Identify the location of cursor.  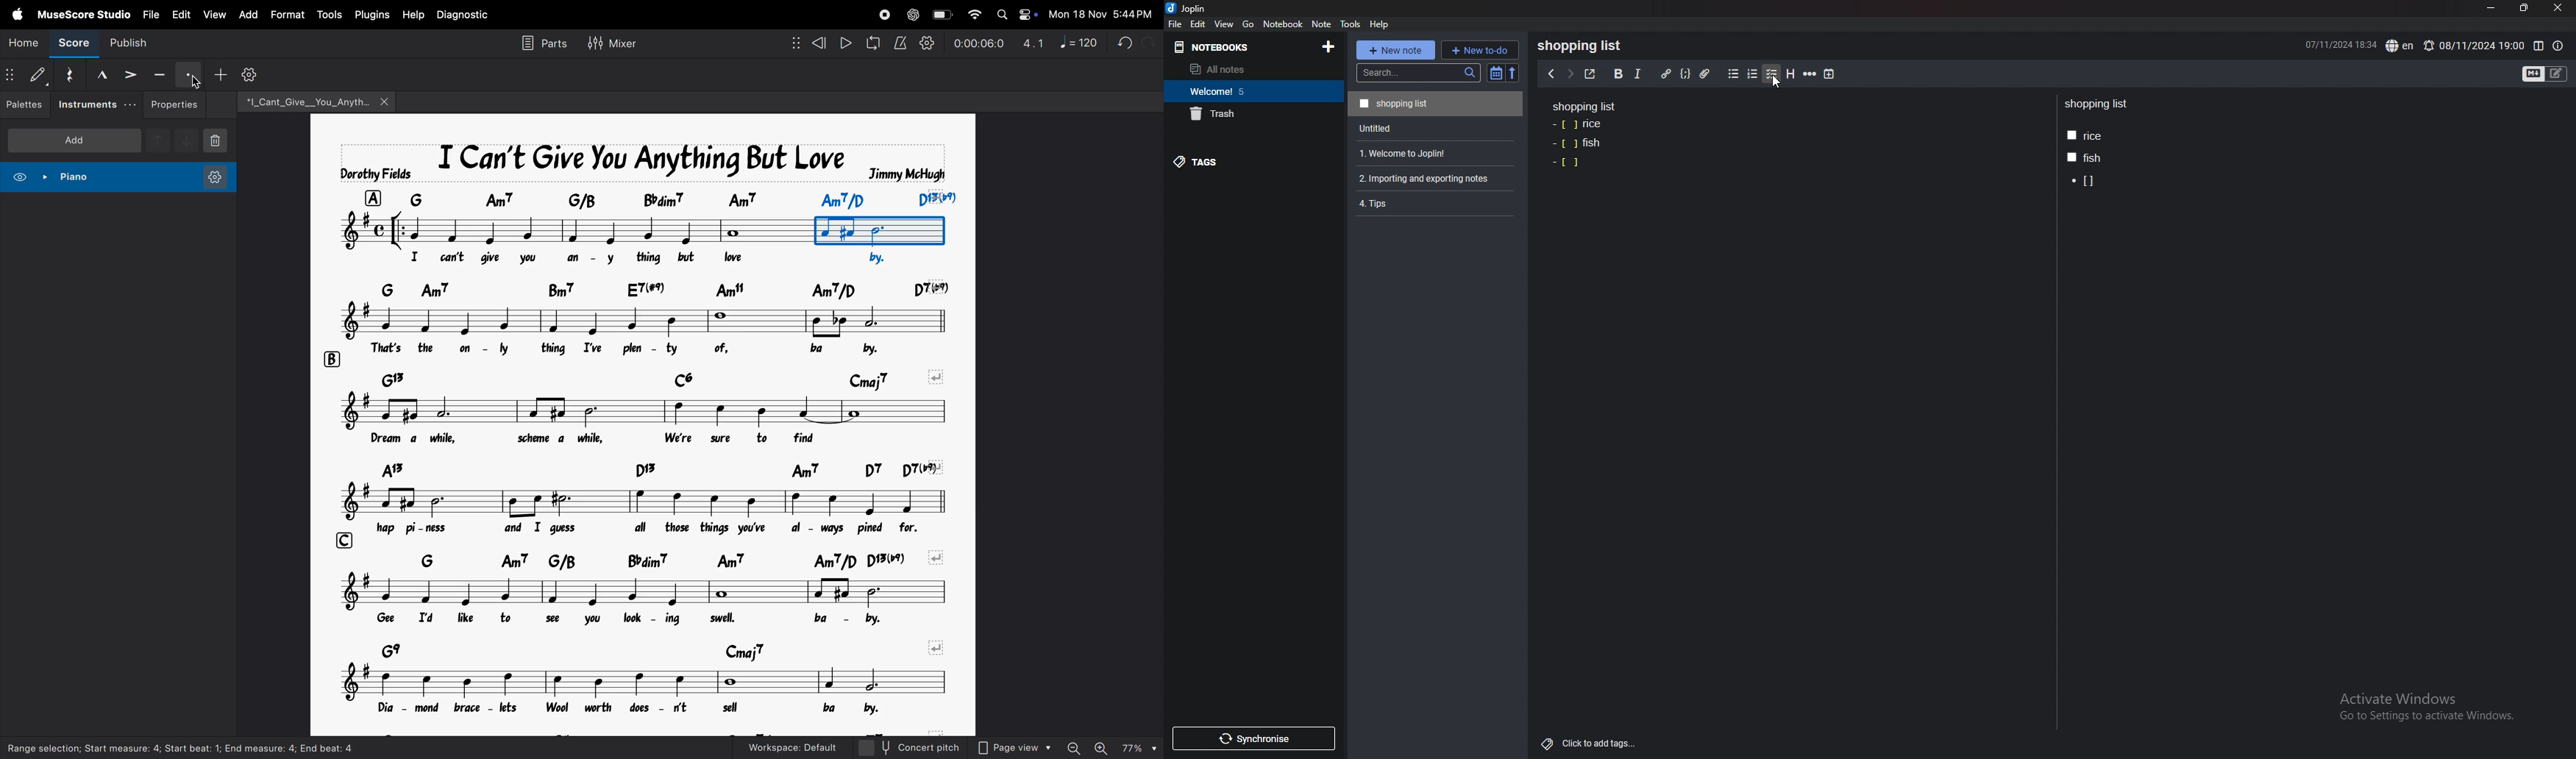
(1776, 82).